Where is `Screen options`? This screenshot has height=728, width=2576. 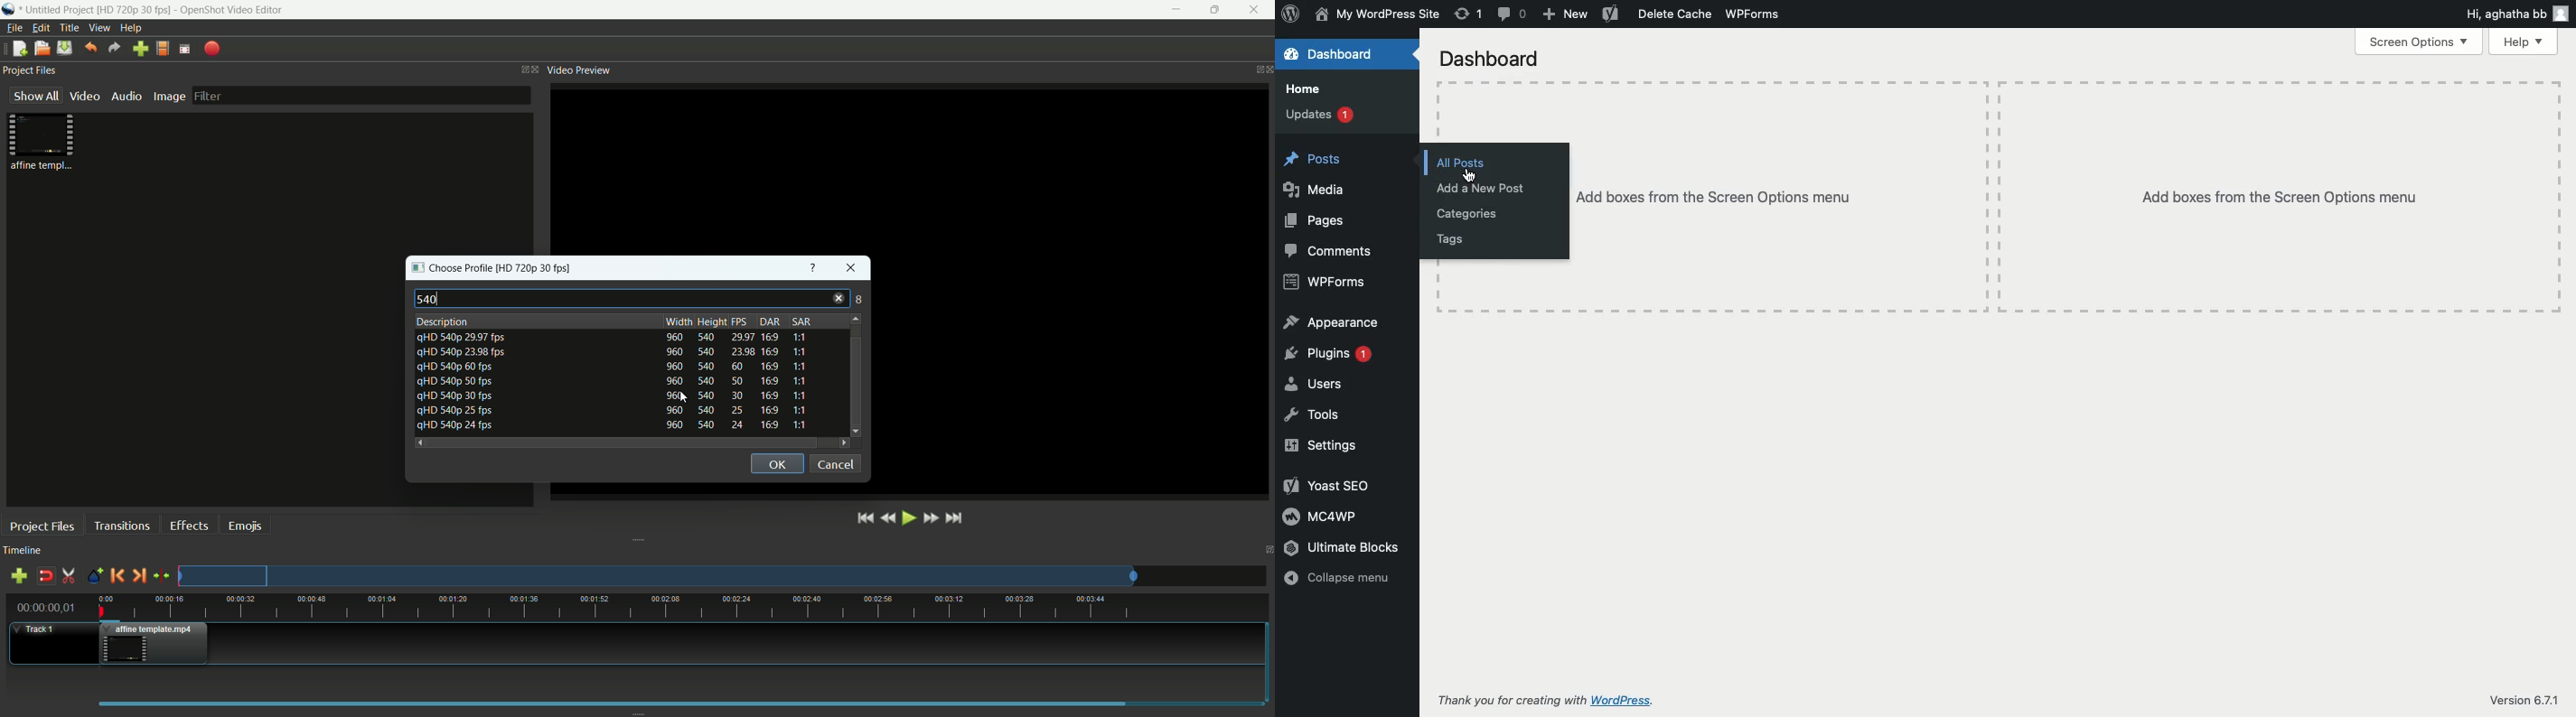 Screen options is located at coordinates (2419, 42).